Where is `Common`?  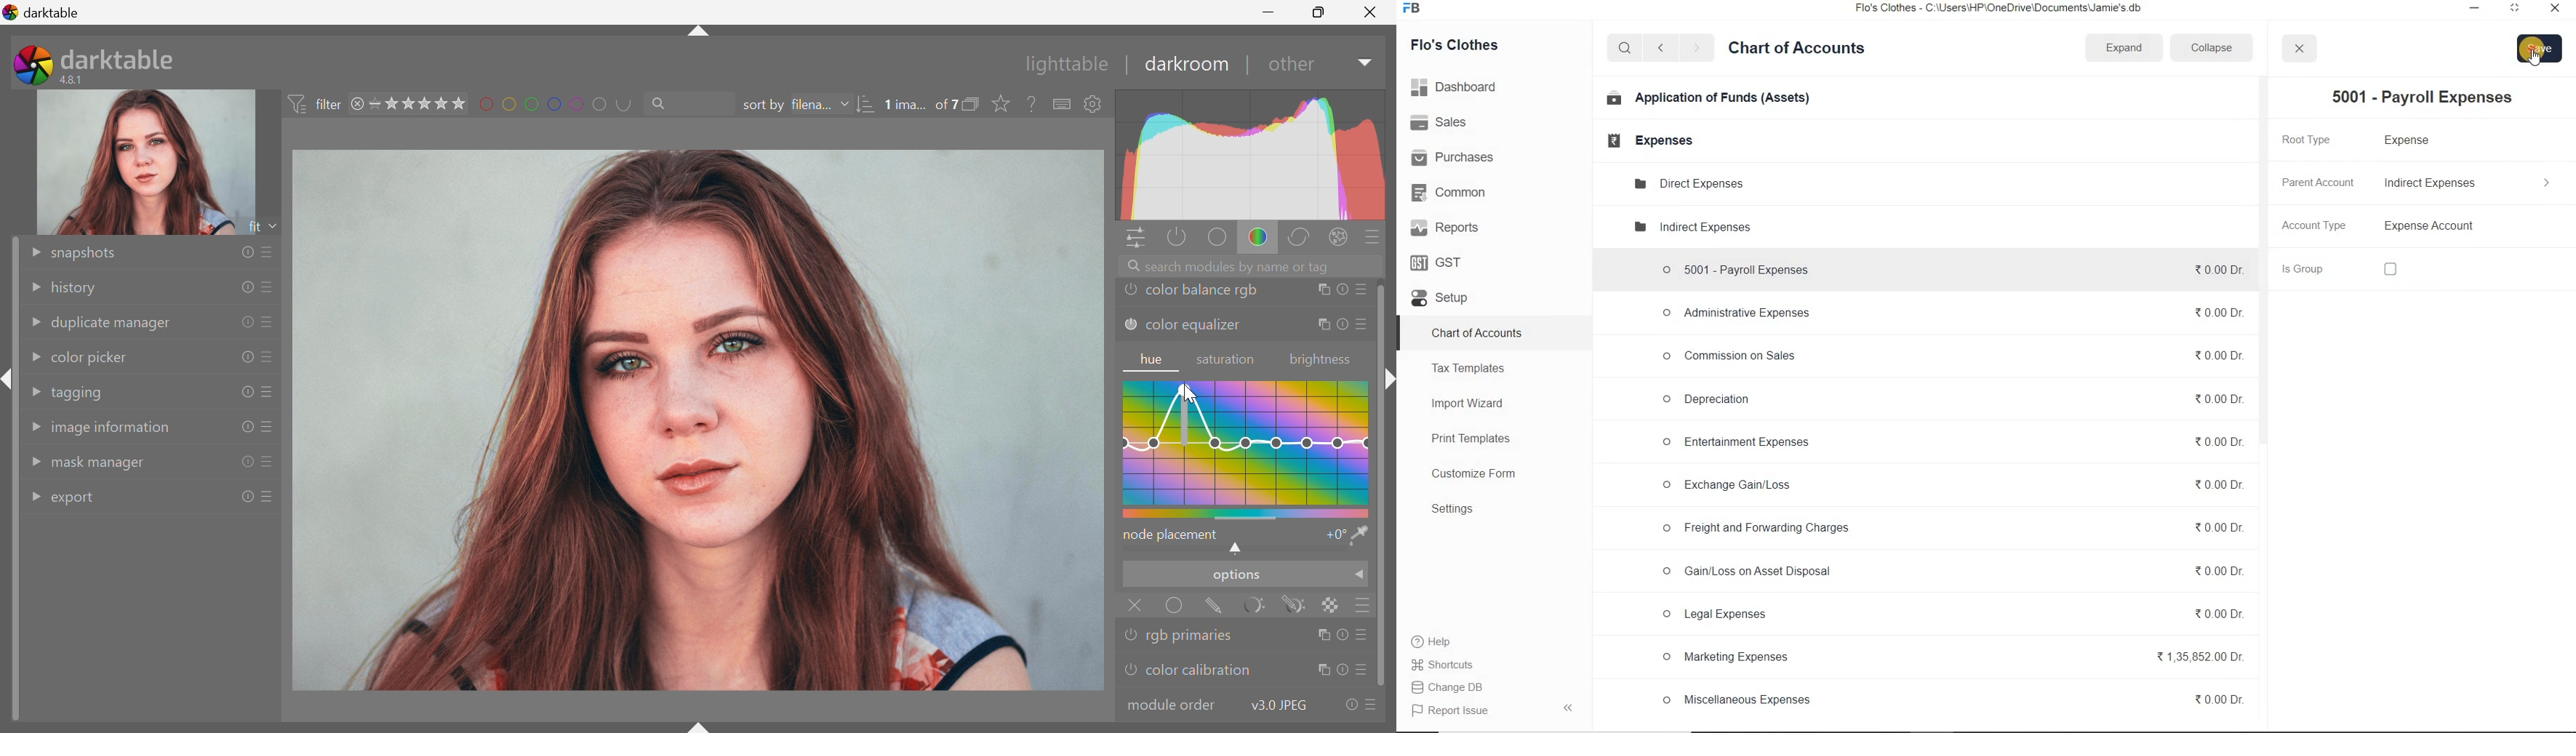
Common is located at coordinates (1453, 192).